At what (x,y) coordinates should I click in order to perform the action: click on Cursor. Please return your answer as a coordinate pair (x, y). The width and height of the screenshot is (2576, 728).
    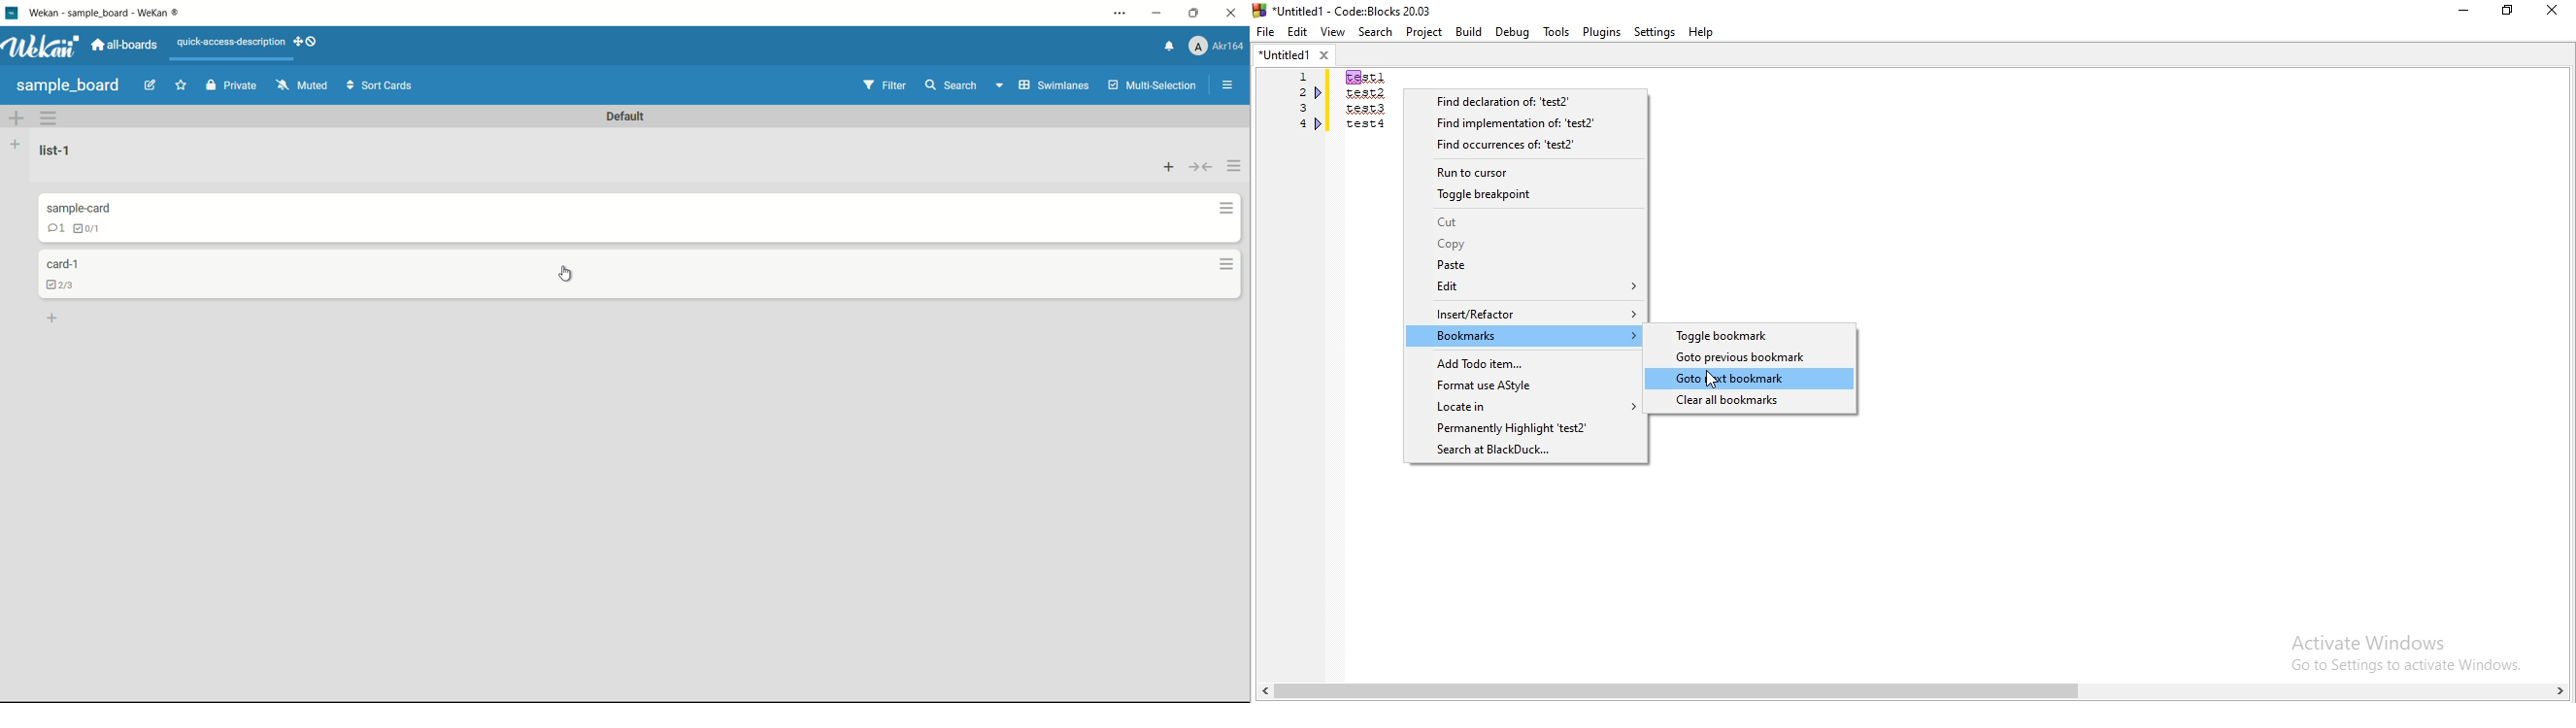
    Looking at the image, I should click on (1712, 382).